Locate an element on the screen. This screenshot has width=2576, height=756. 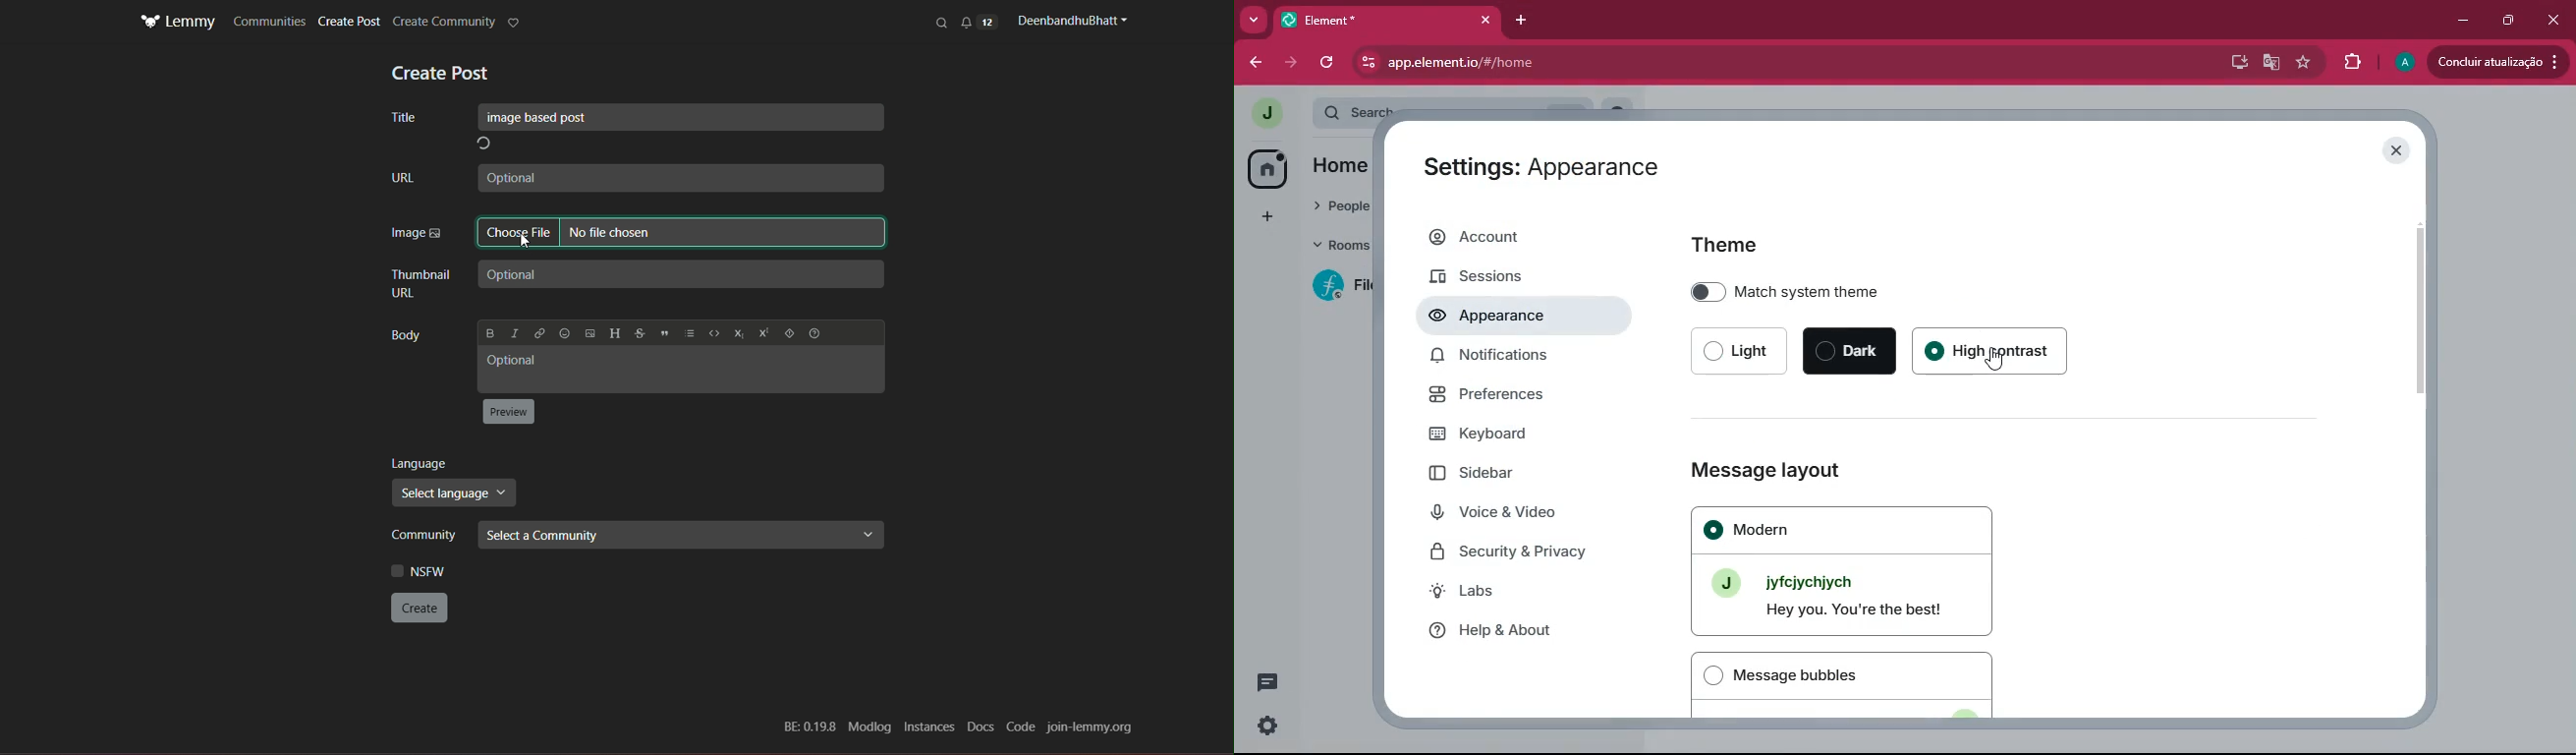
superscript is located at coordinates (762, 333).